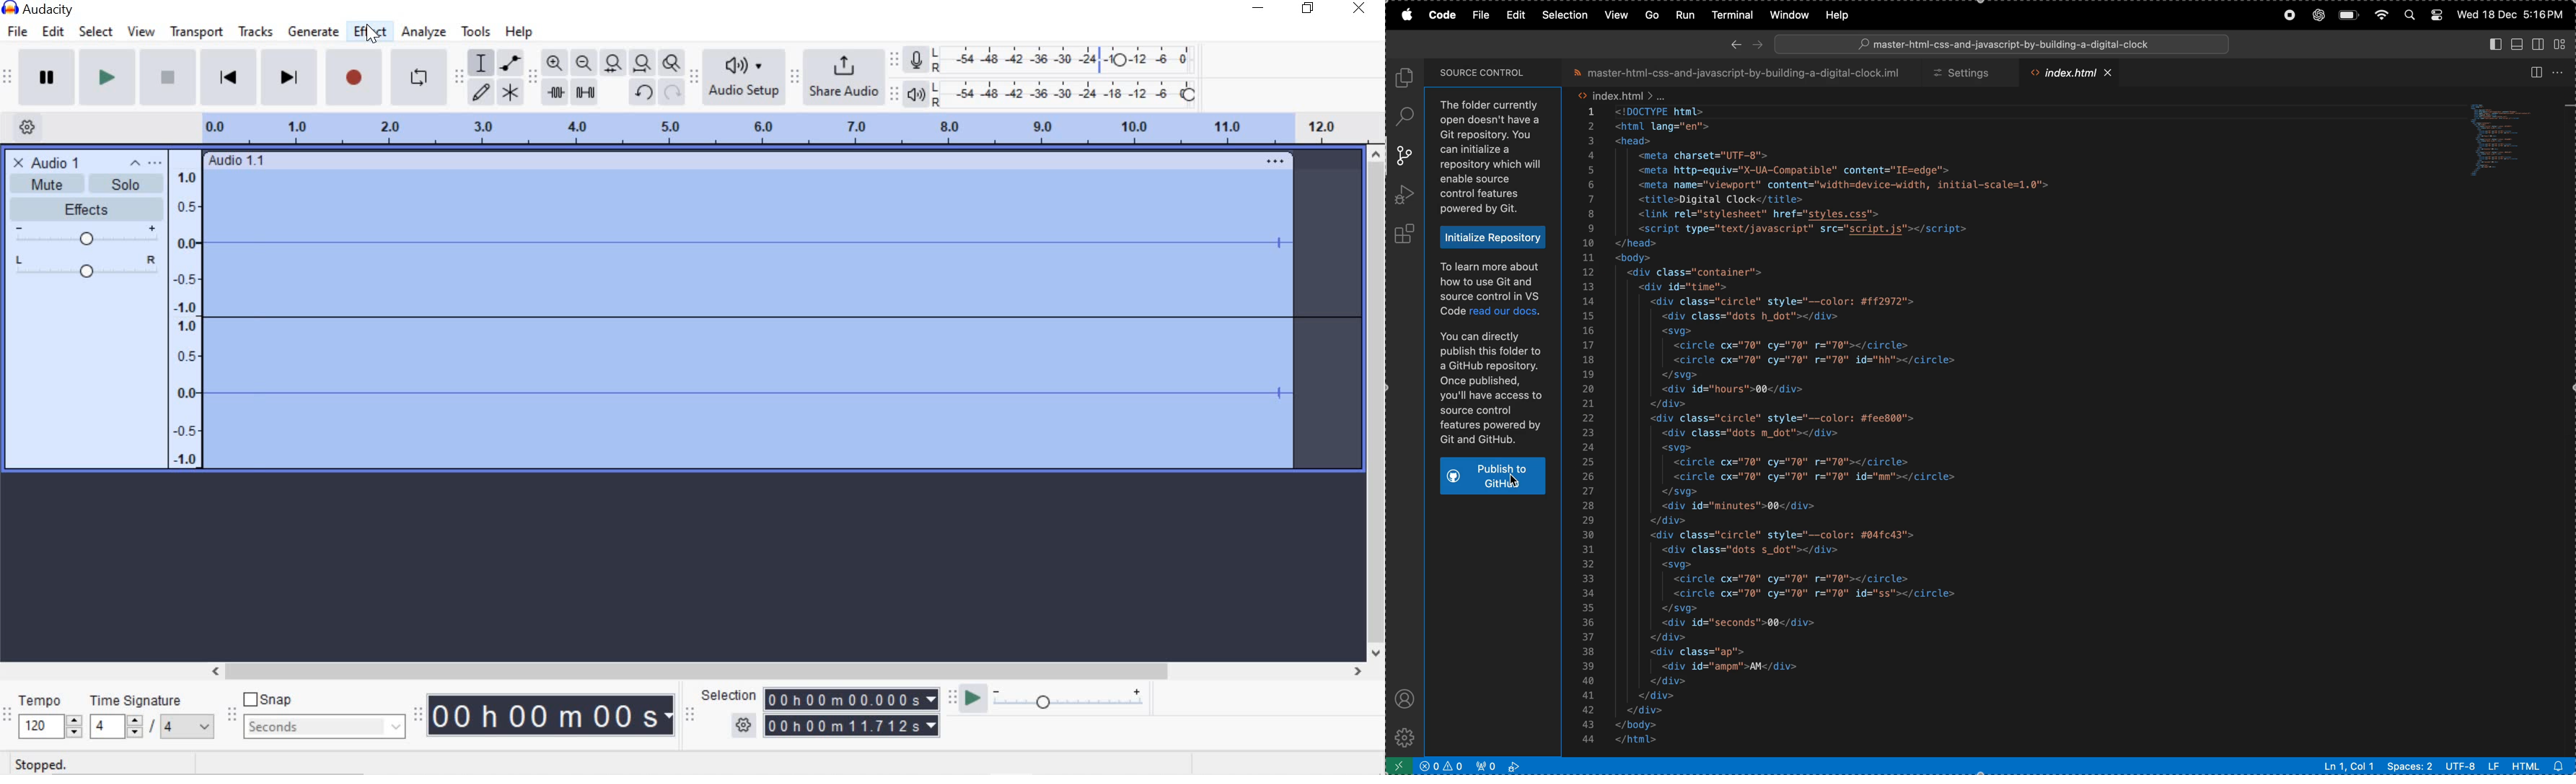 Image resolution: width=2576 pixels, height=784 pixels. I want to click on view, so click(142, 32).